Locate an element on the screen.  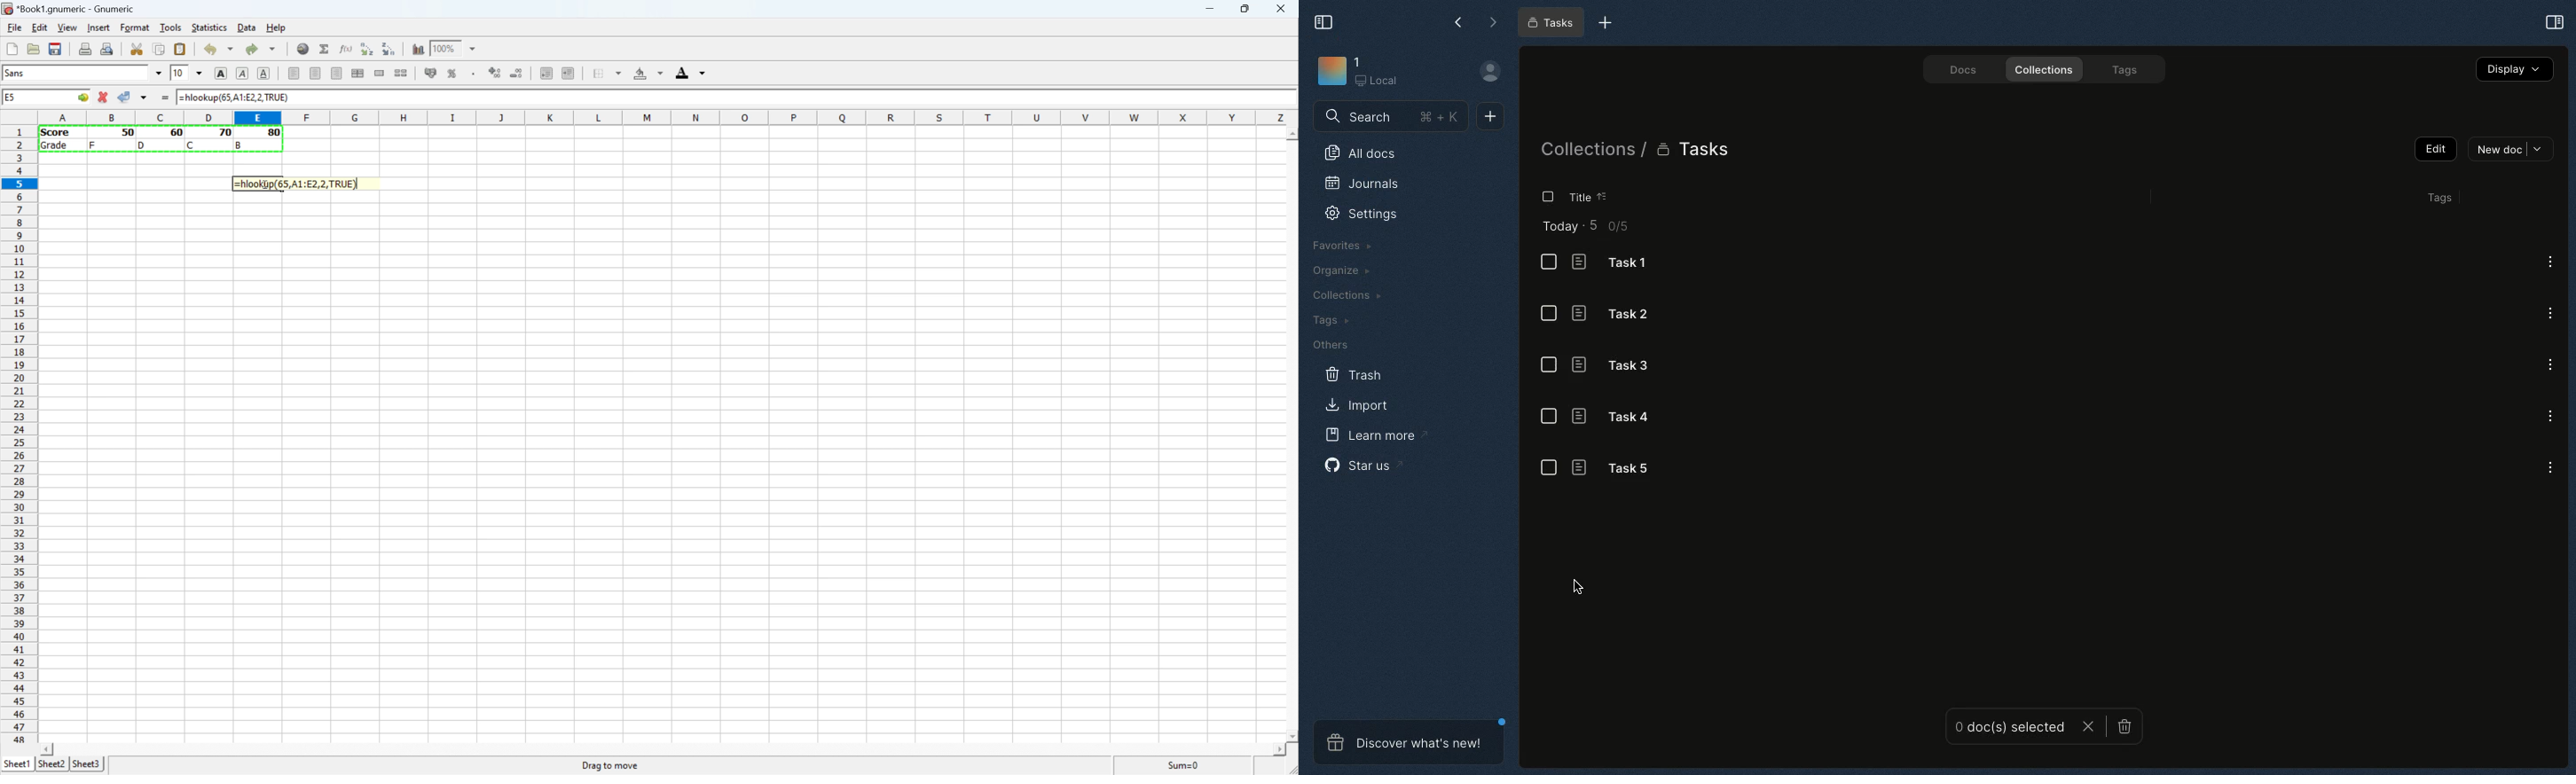
List view is located at coordinates (1549, 364).